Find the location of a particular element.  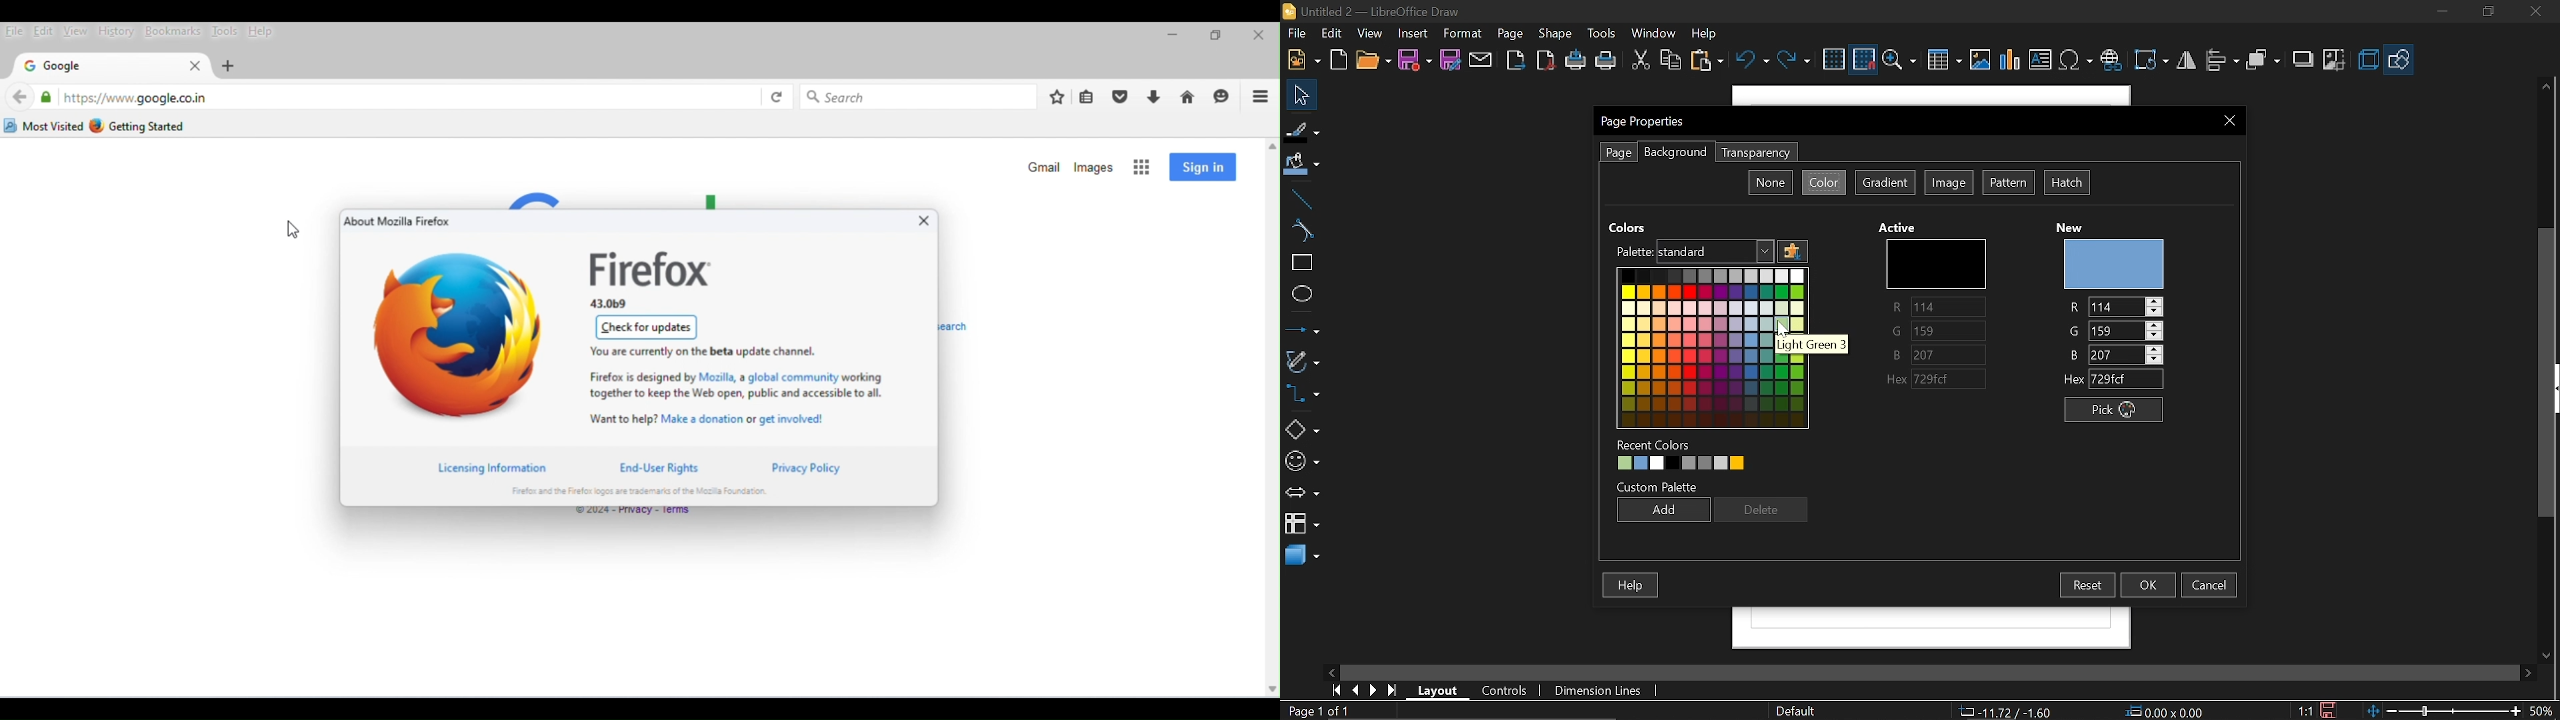

Hex is located at coordinates (2114, 380).